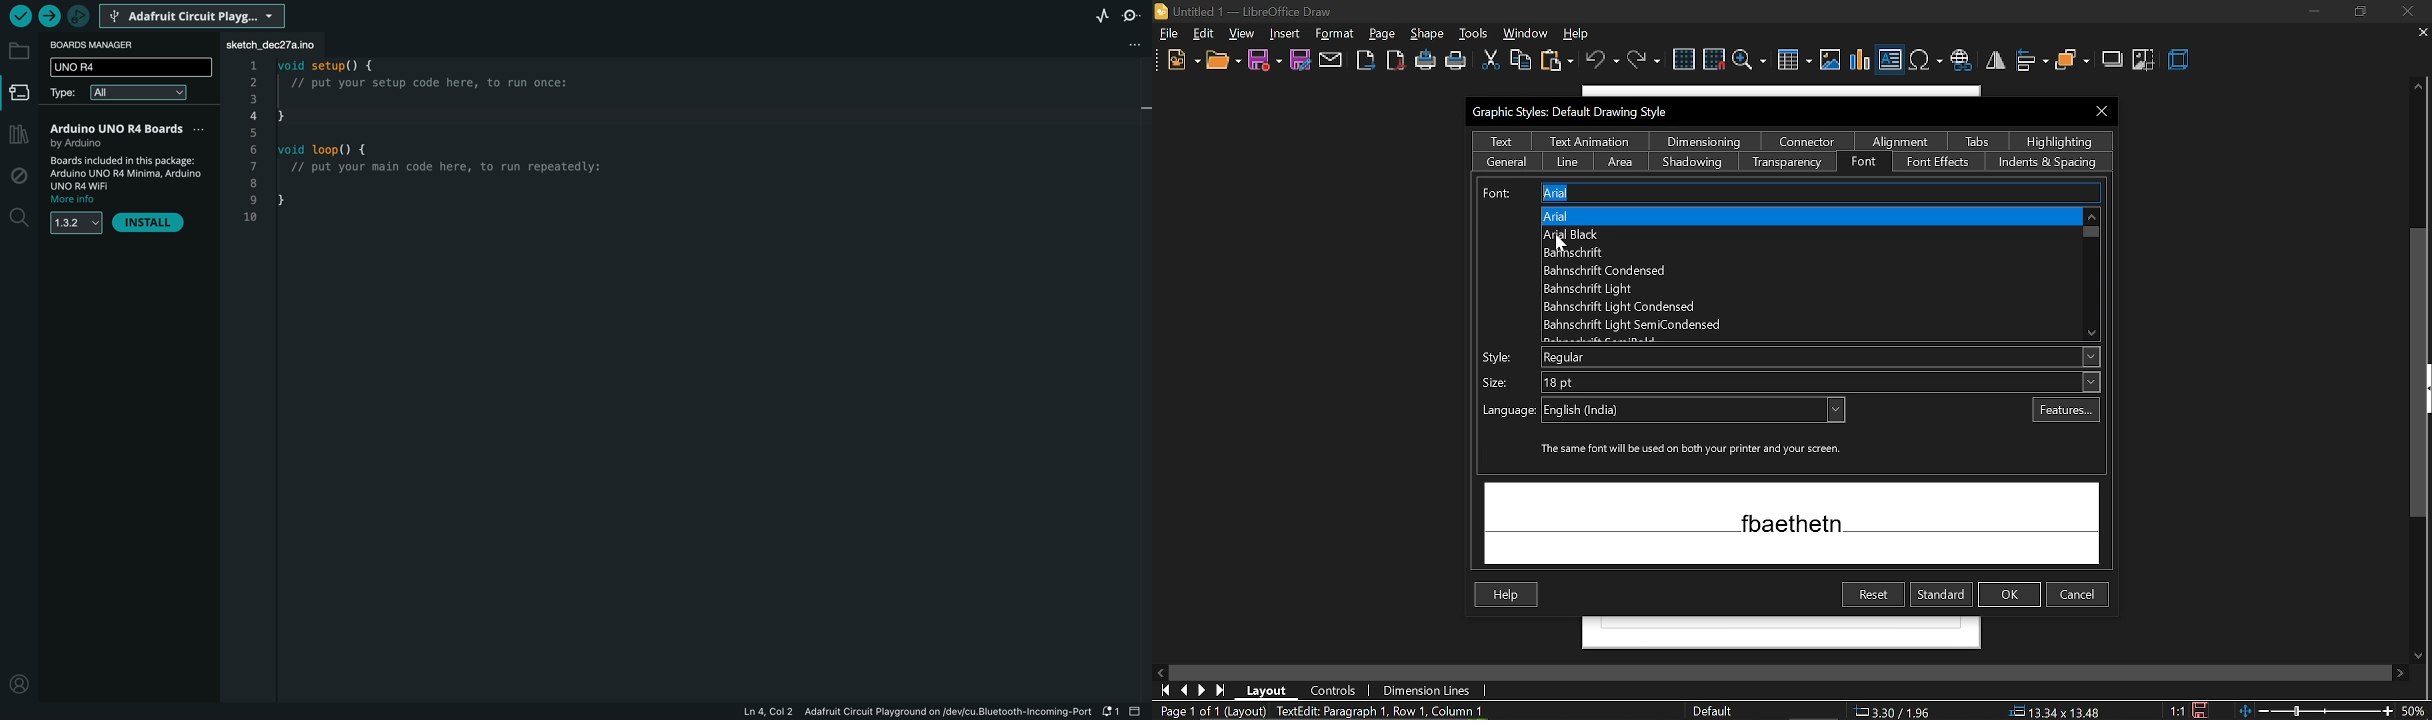 The width and height of the screenshot is (2436, 728). What do you see at coordinates (1683, 60) in the screenshot?
I see `grid` at bounding box center [1683, 60].